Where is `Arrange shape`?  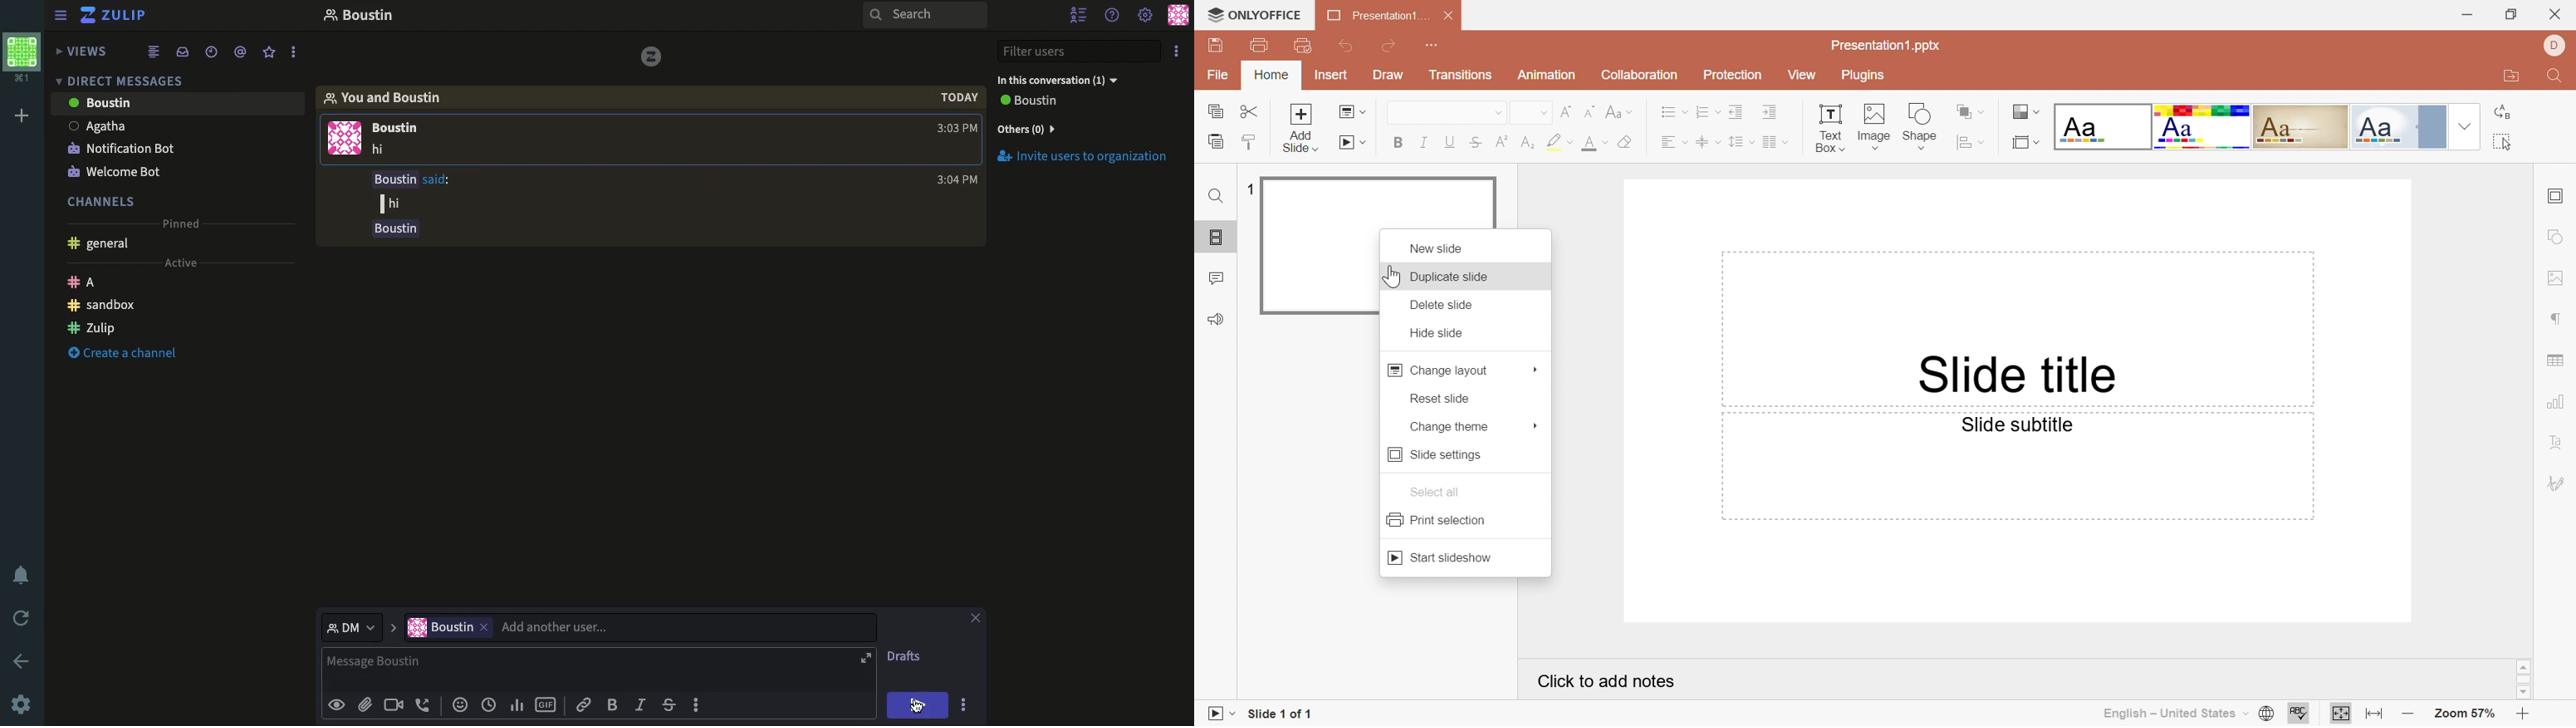
Arrange shape is located at coordinates (1971, 109).